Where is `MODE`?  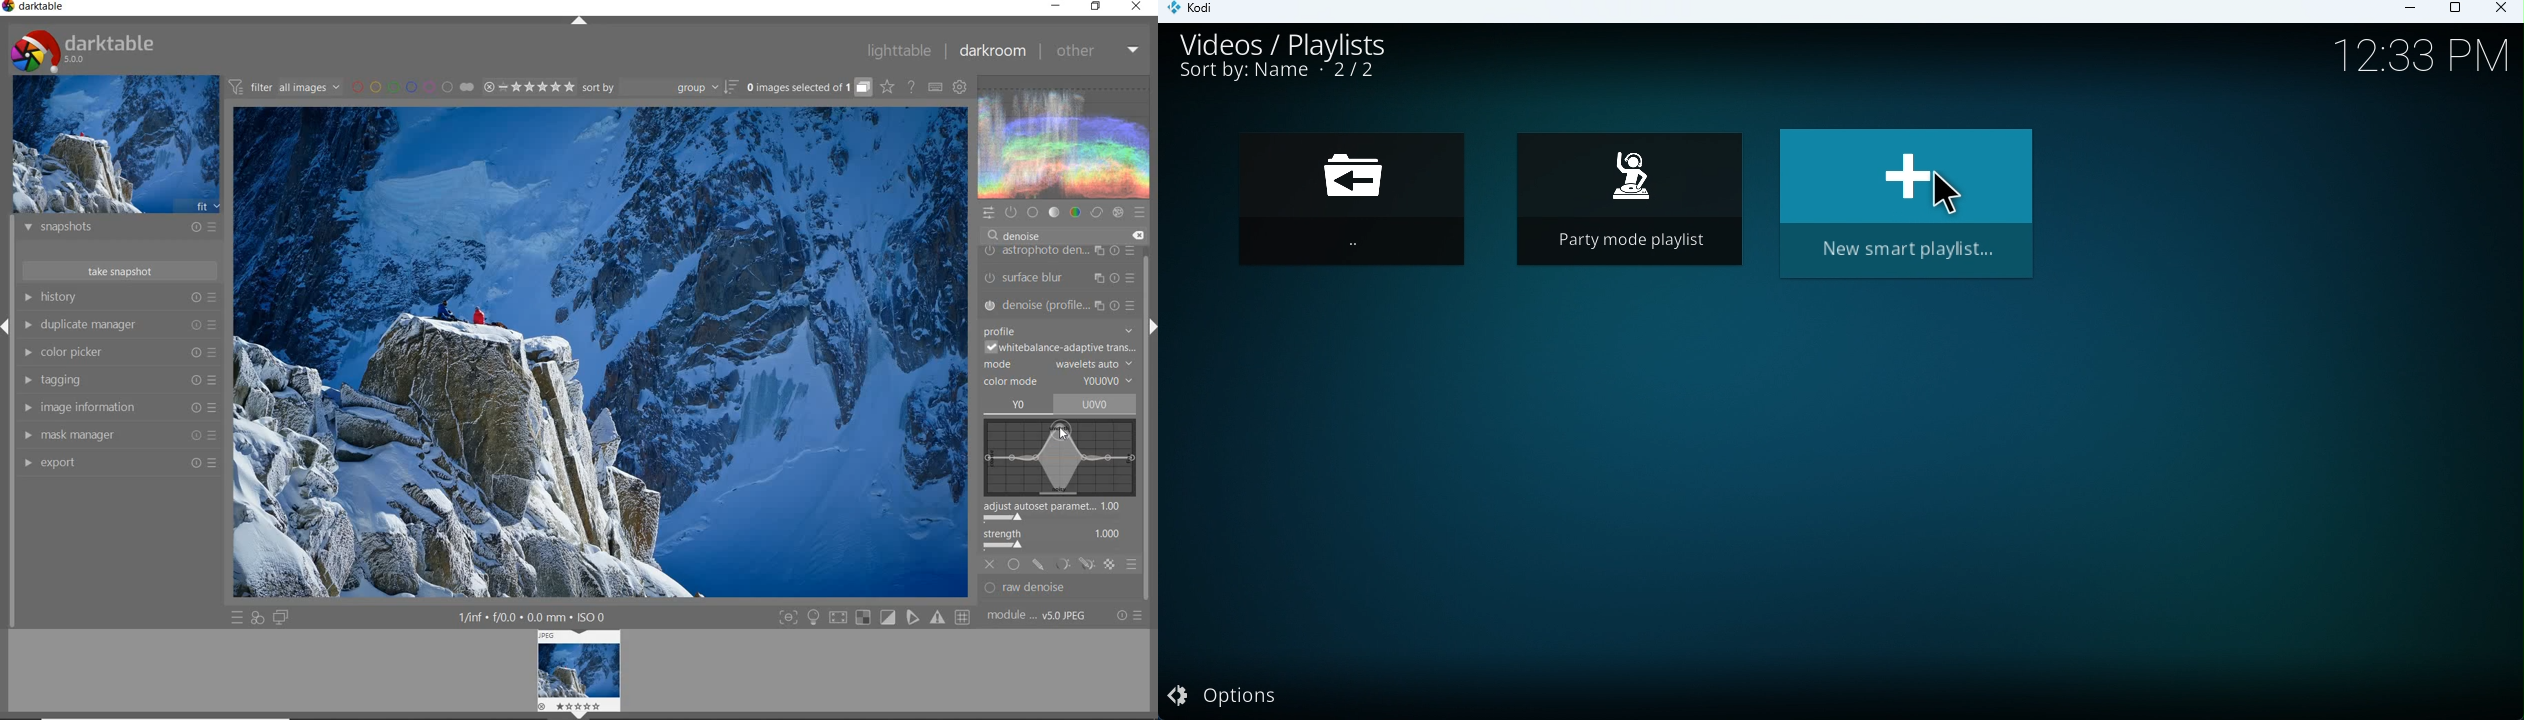
MODE is located at coordinates (1059, 363).